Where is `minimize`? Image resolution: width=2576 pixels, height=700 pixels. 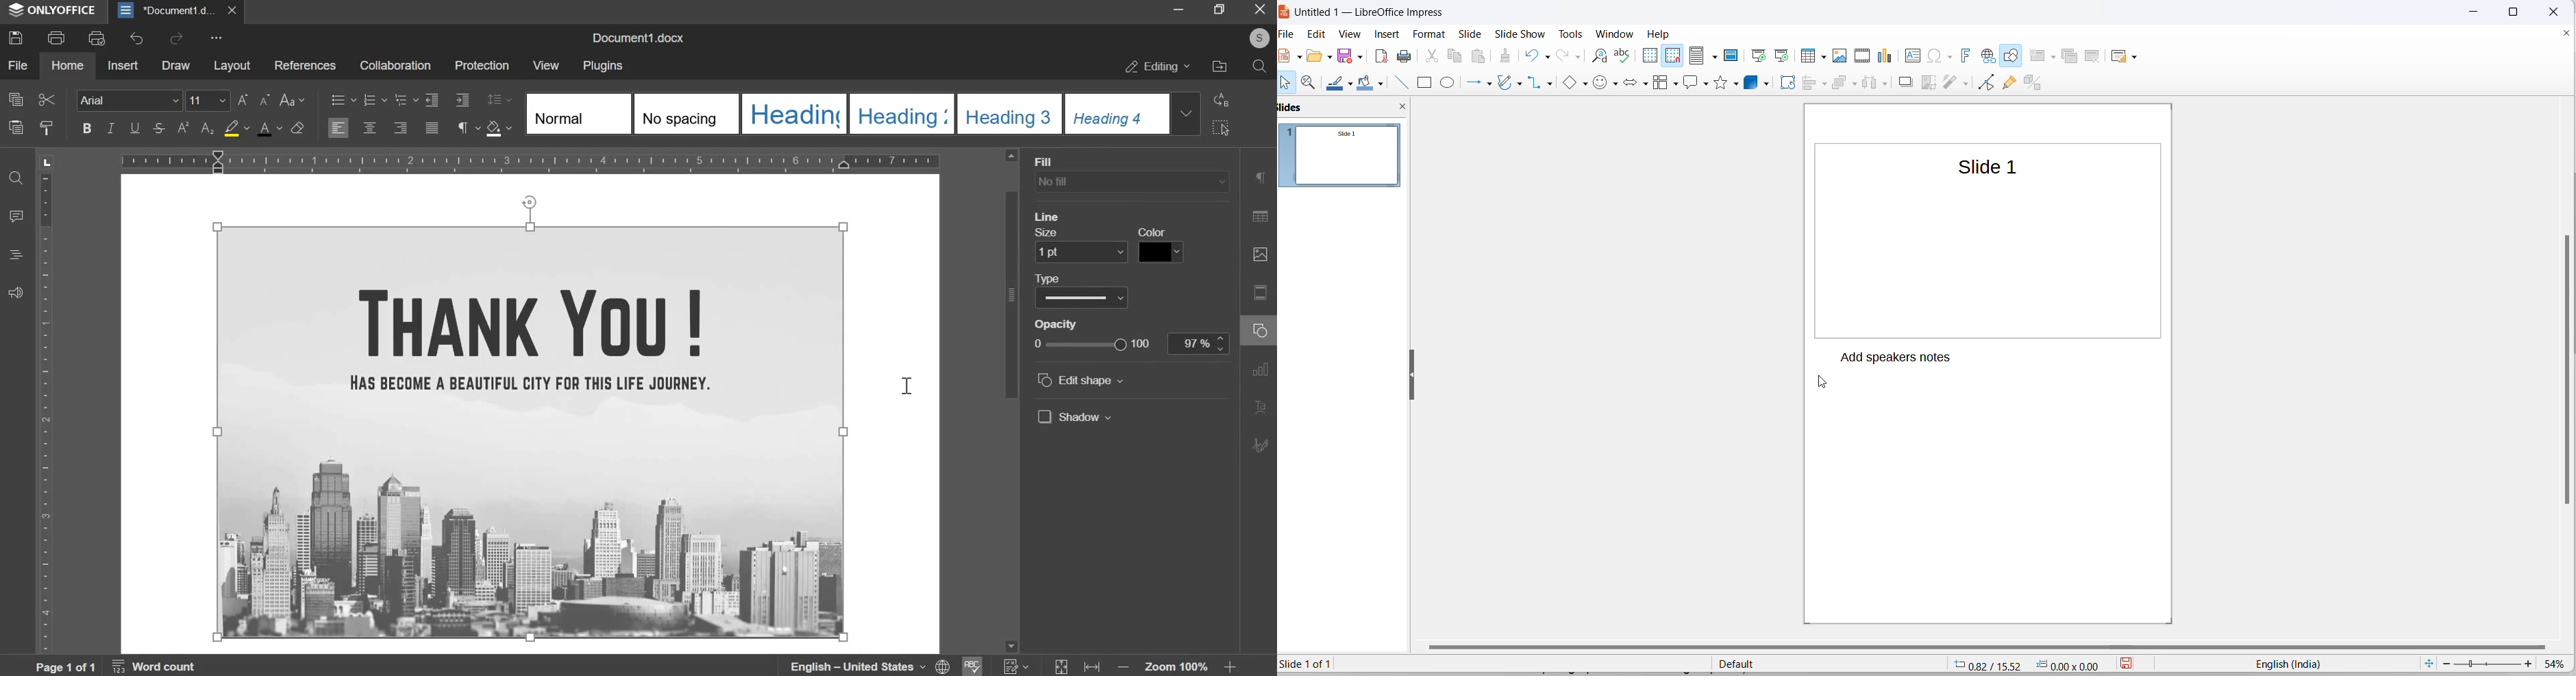
minimize is located at coordinates (1180, 10).